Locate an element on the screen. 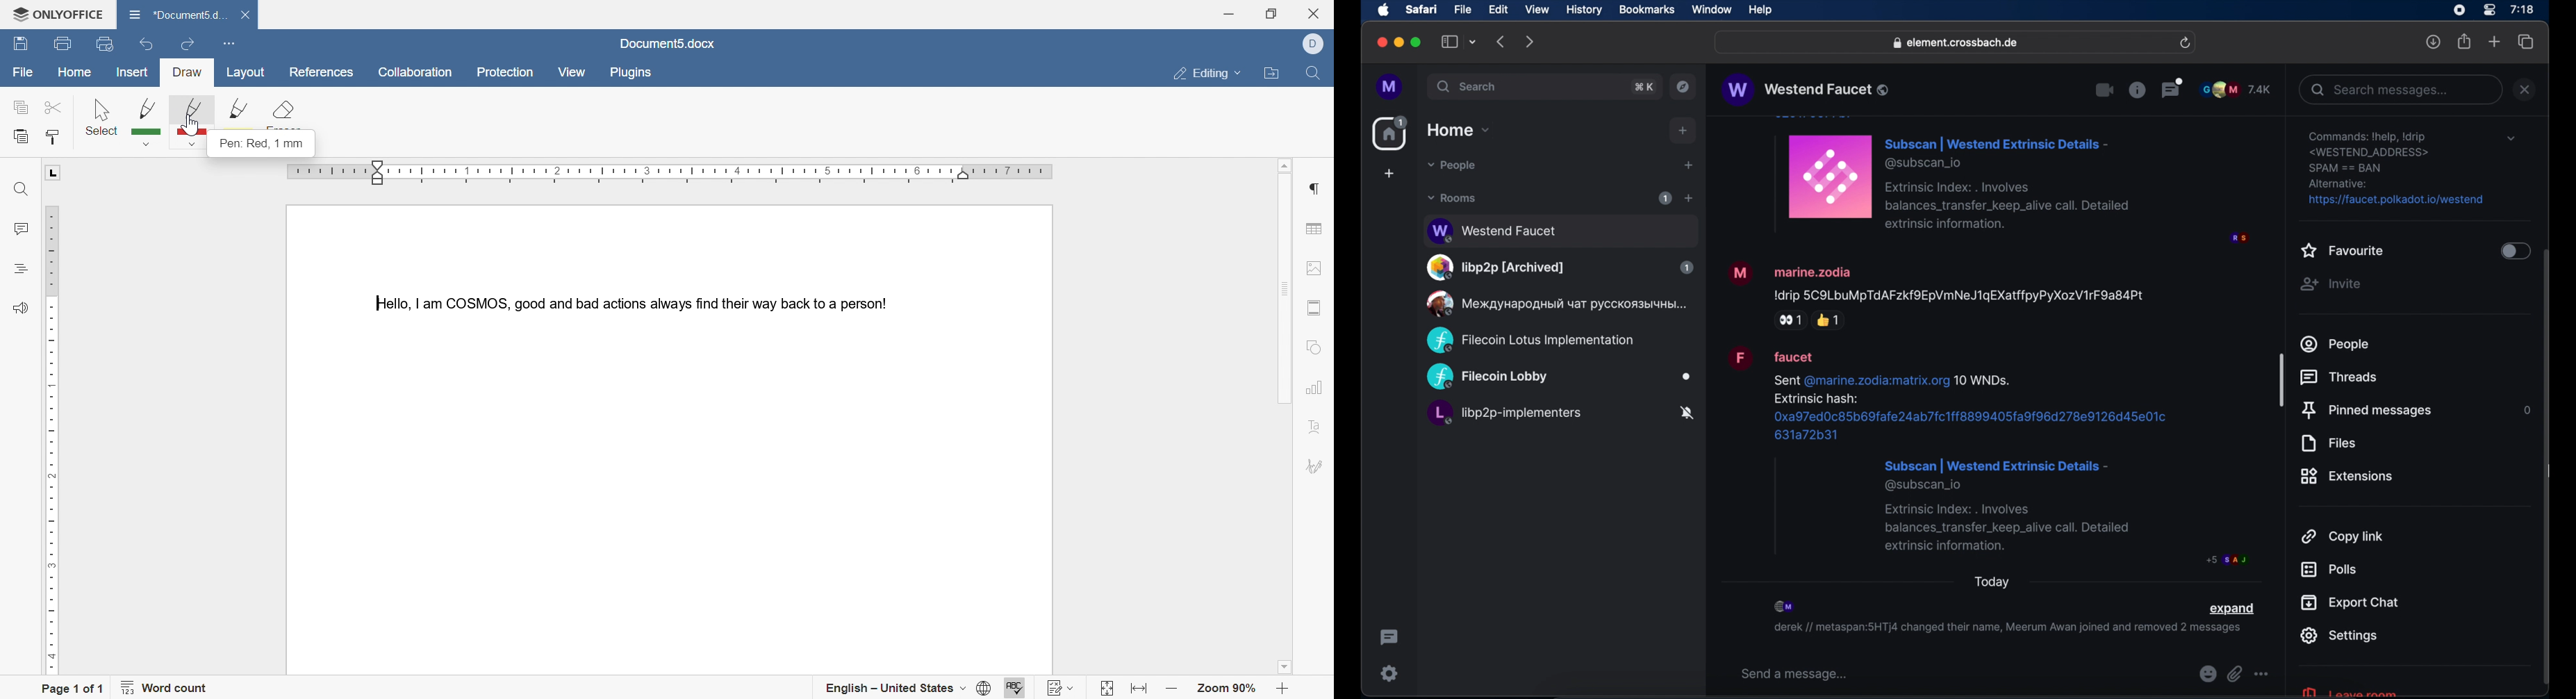  message is located at coordinates (2009, 181).